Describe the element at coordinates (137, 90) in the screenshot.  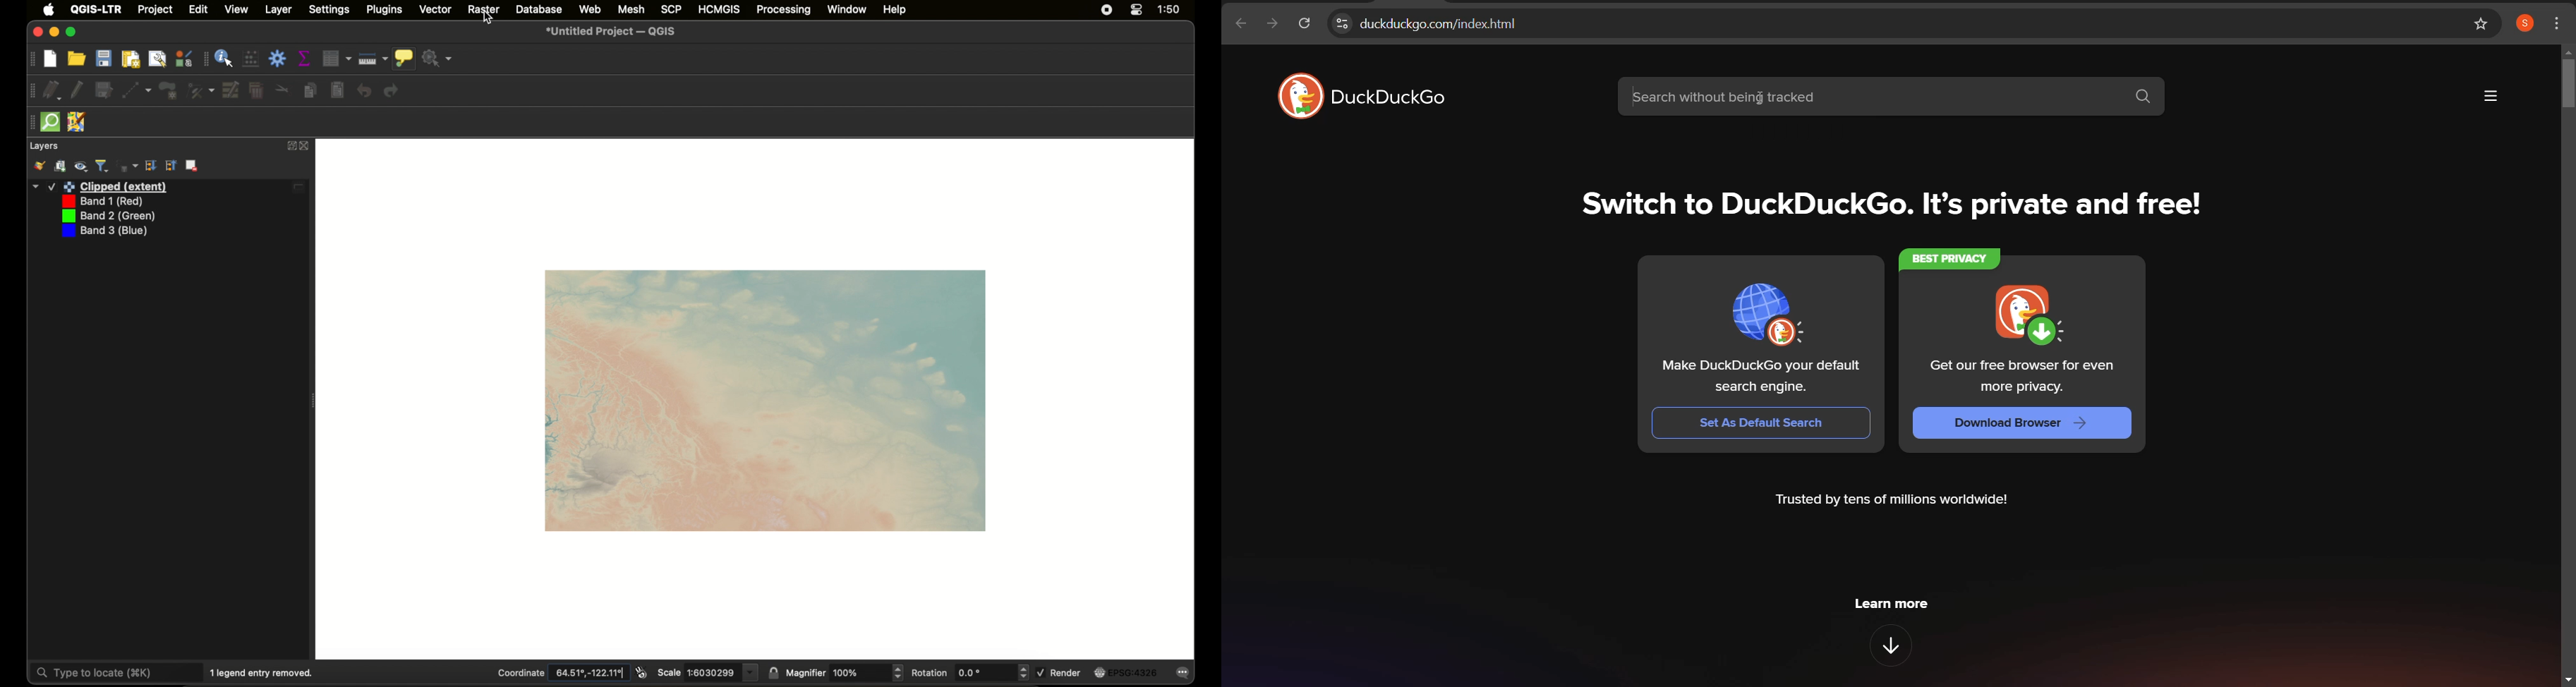
I see `digitize with segment` at that location.